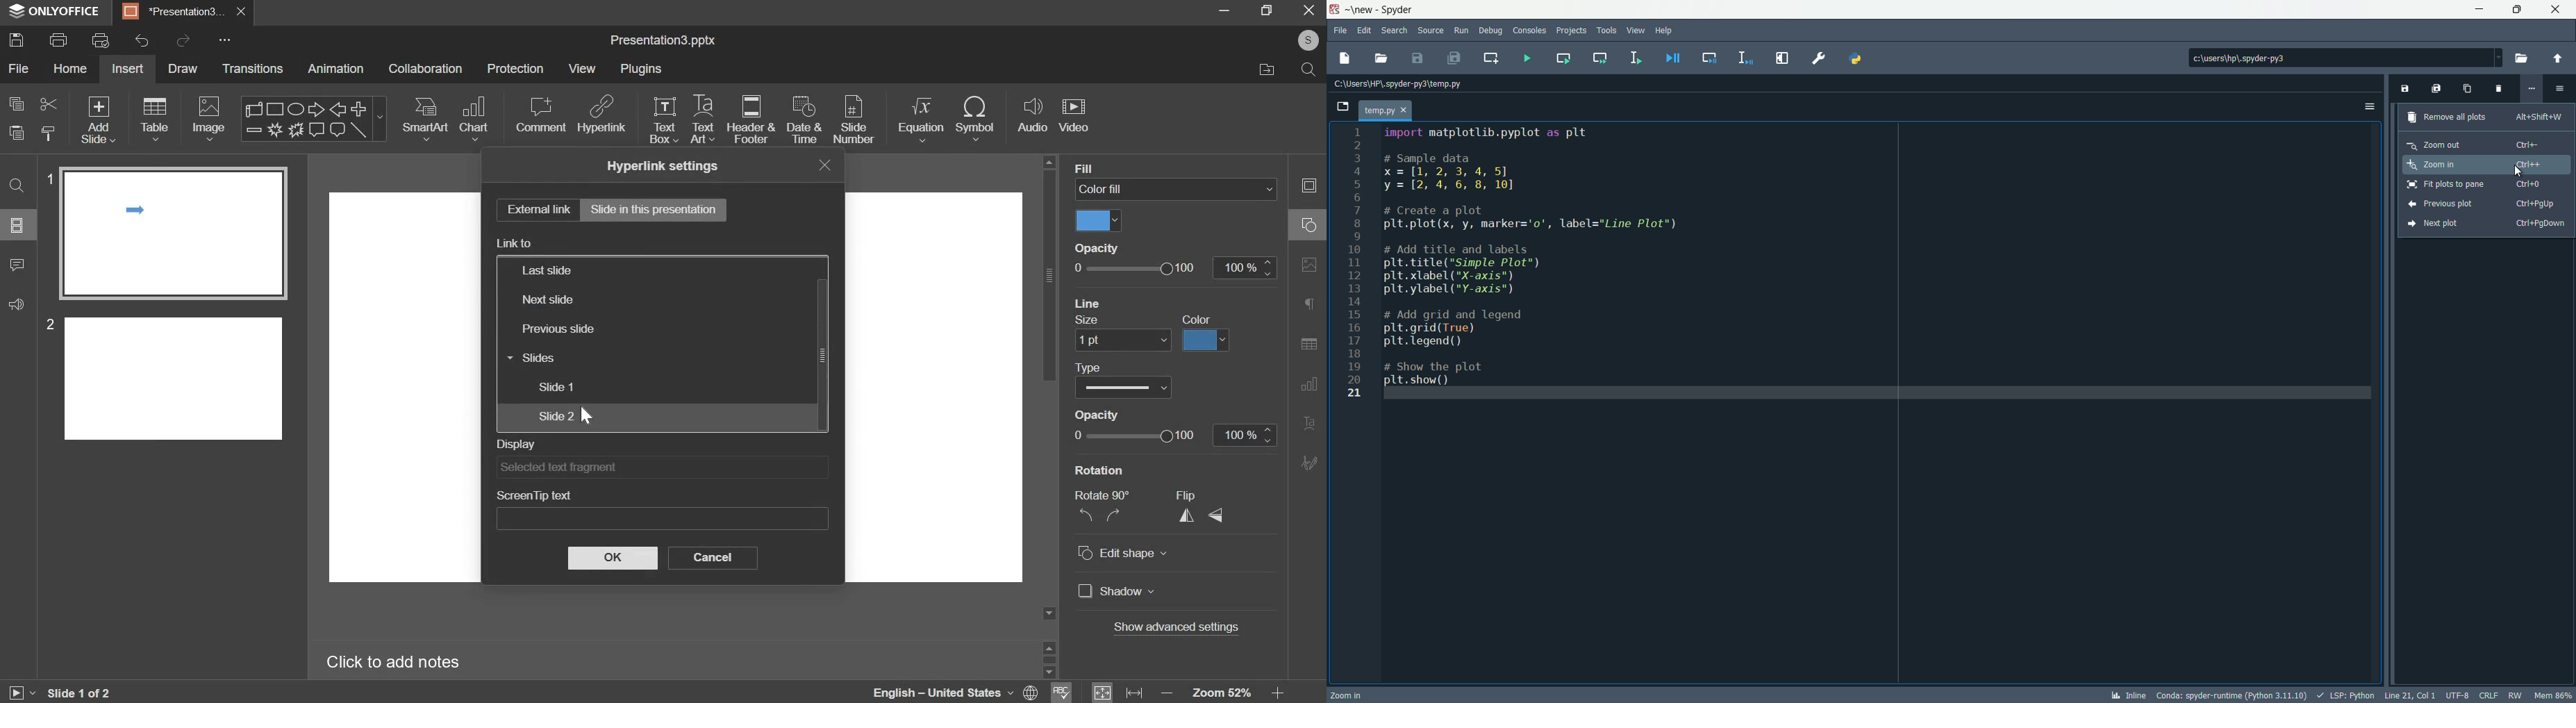 This screenshot has width=2576, height=728. Describe the element at coordinates (581, 69) in the screenshot. I see `view` at that location.